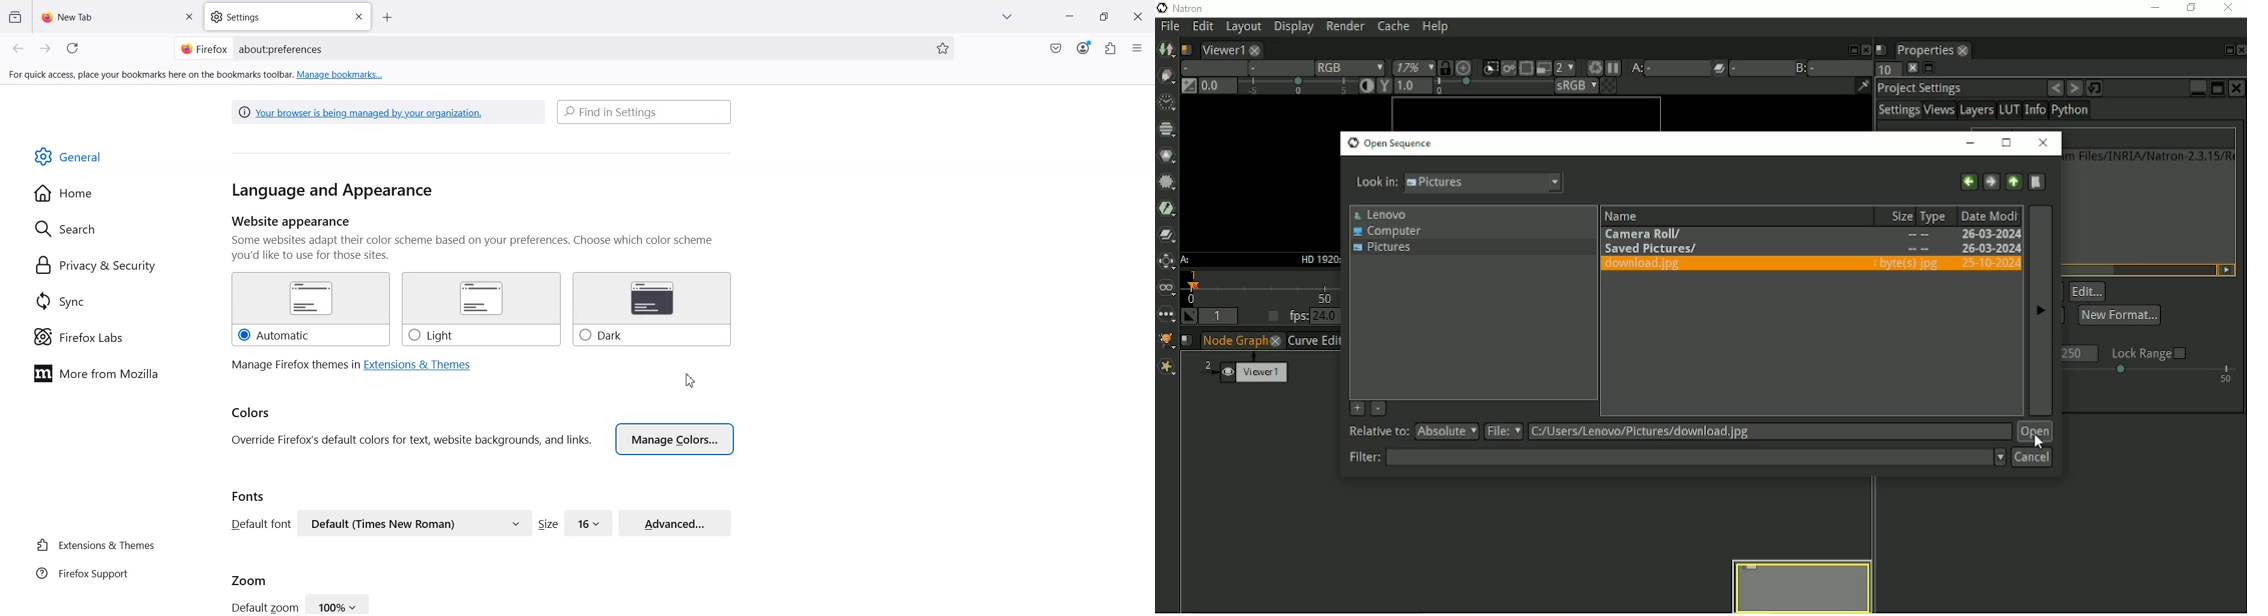 Image resolution: width=2268 pixels, height=616 pixels. What do you see at coordinates (82, 572) in the screenshot?
I see `@ Firefox Support` at bounding box center [82, 572].